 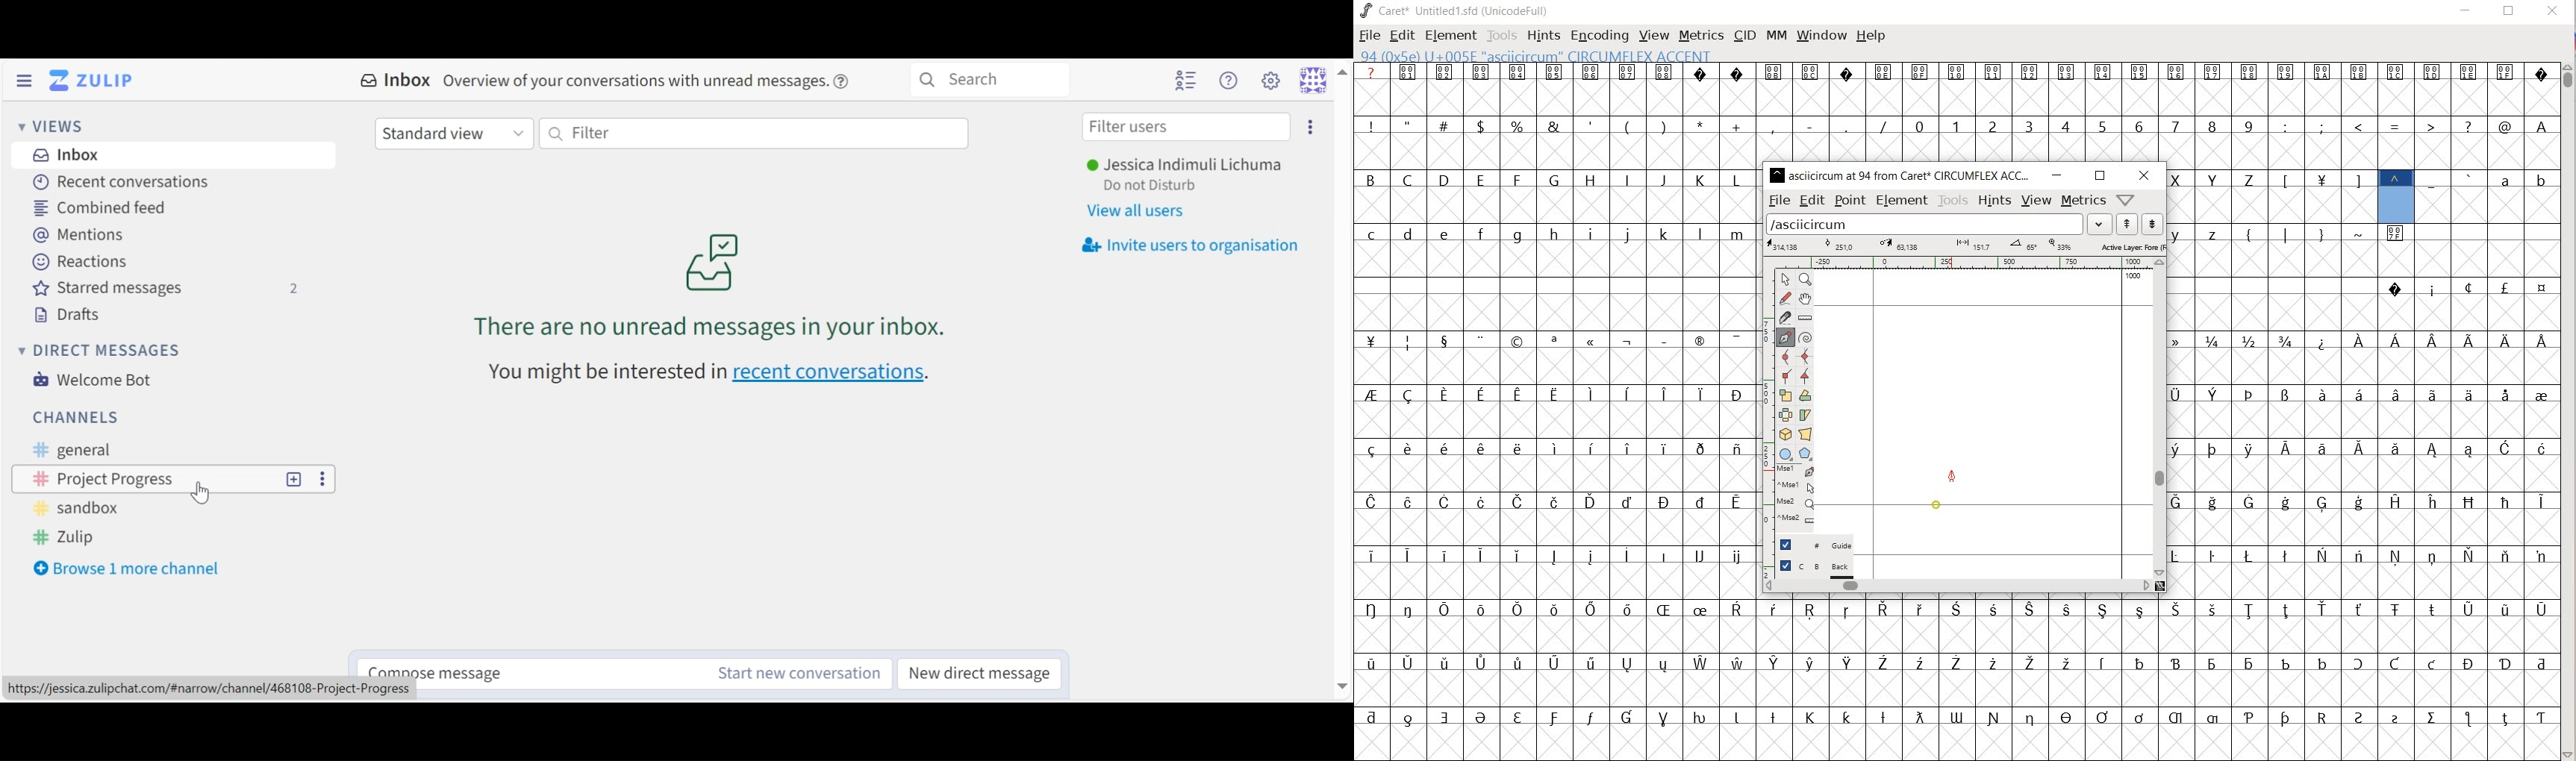 I want to click on url, so click(x=212, y=690).